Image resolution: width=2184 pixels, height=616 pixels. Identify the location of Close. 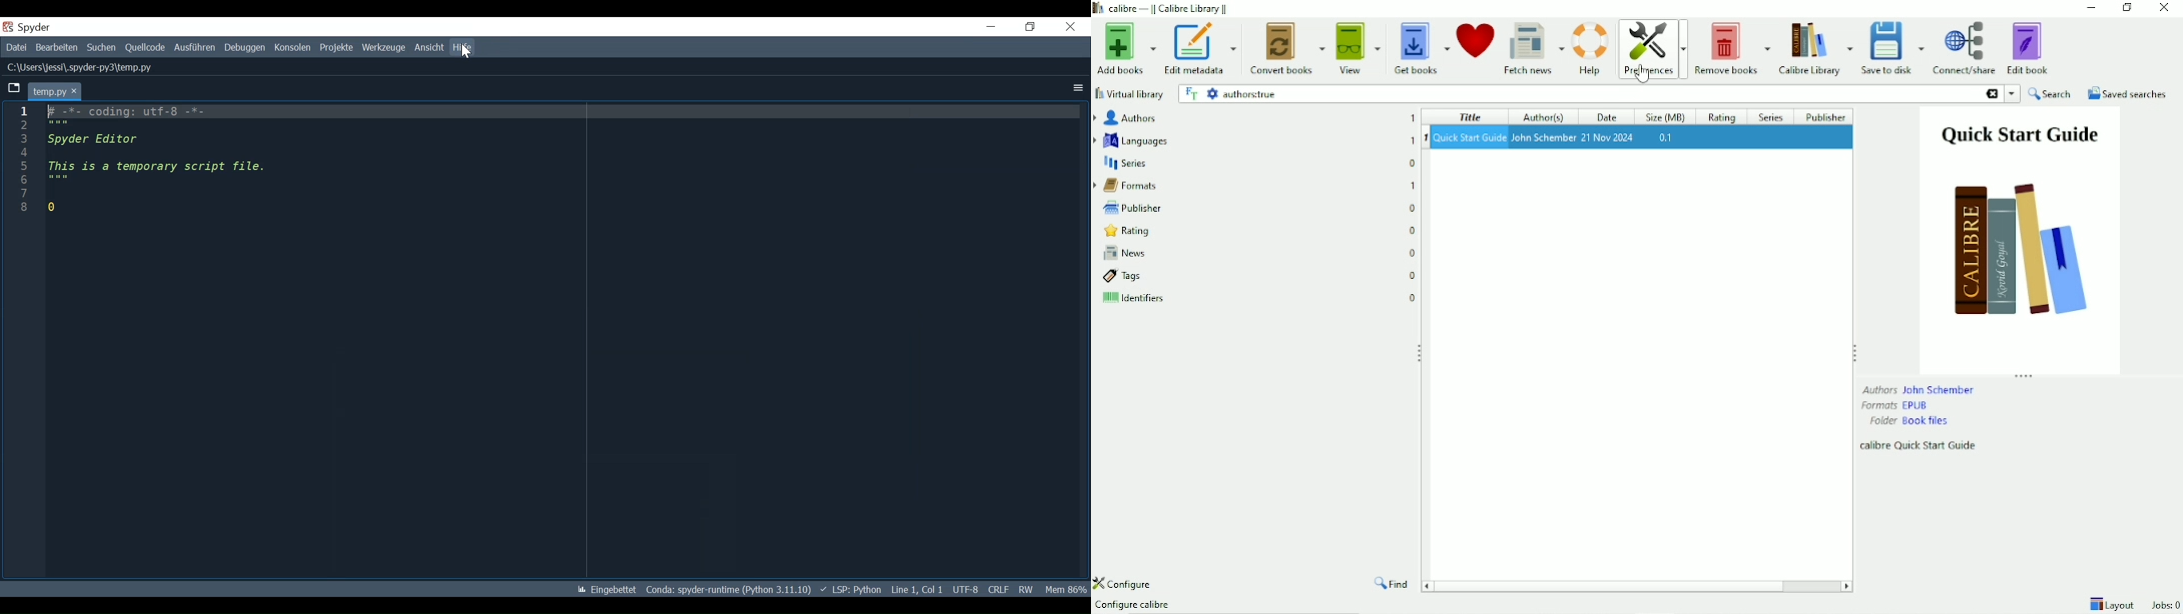
(1072, 27).